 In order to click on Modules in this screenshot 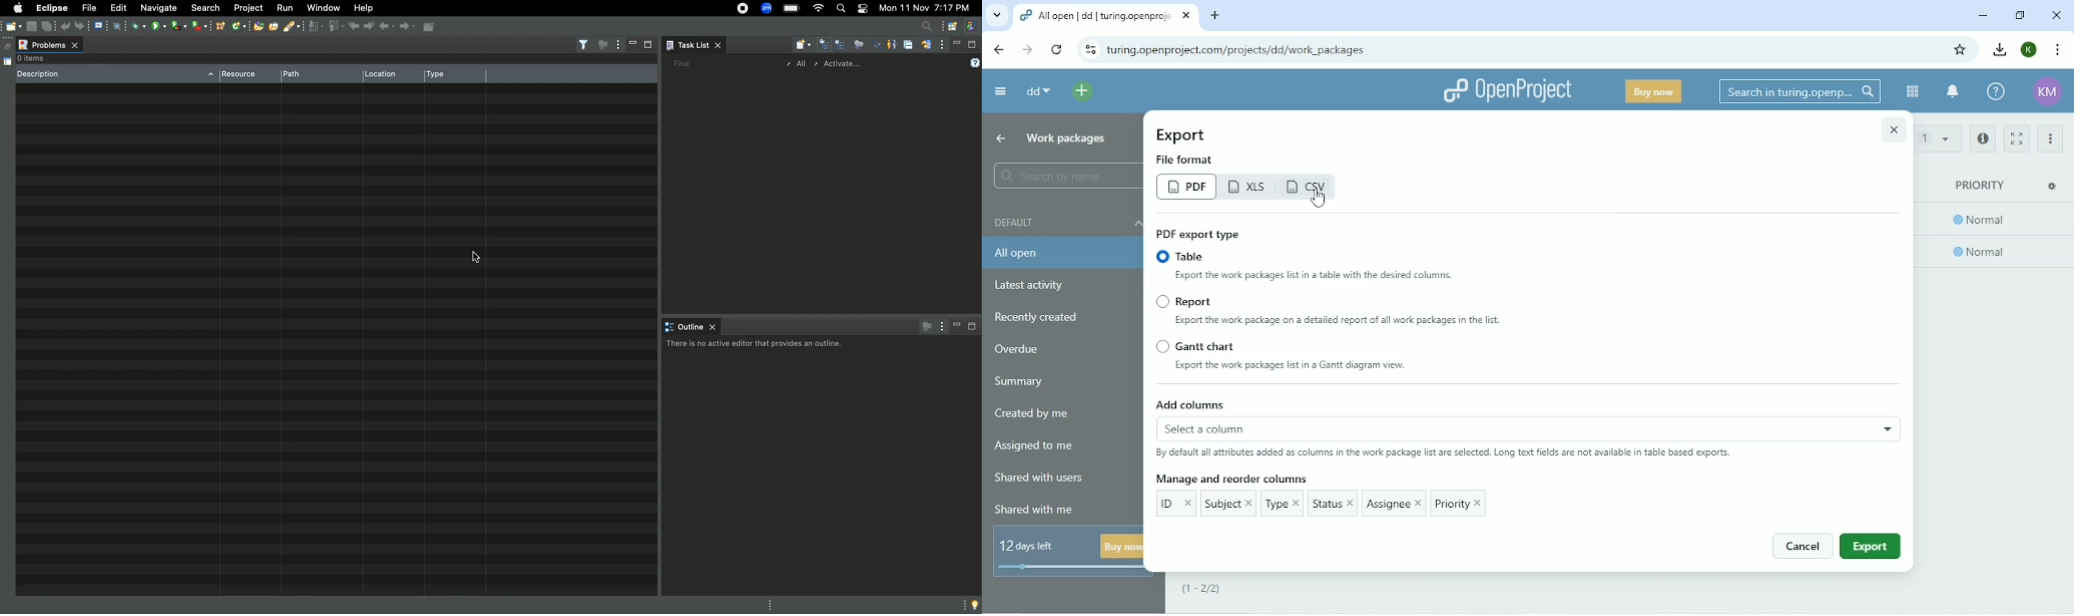, I will do `click(1911, 91)`.